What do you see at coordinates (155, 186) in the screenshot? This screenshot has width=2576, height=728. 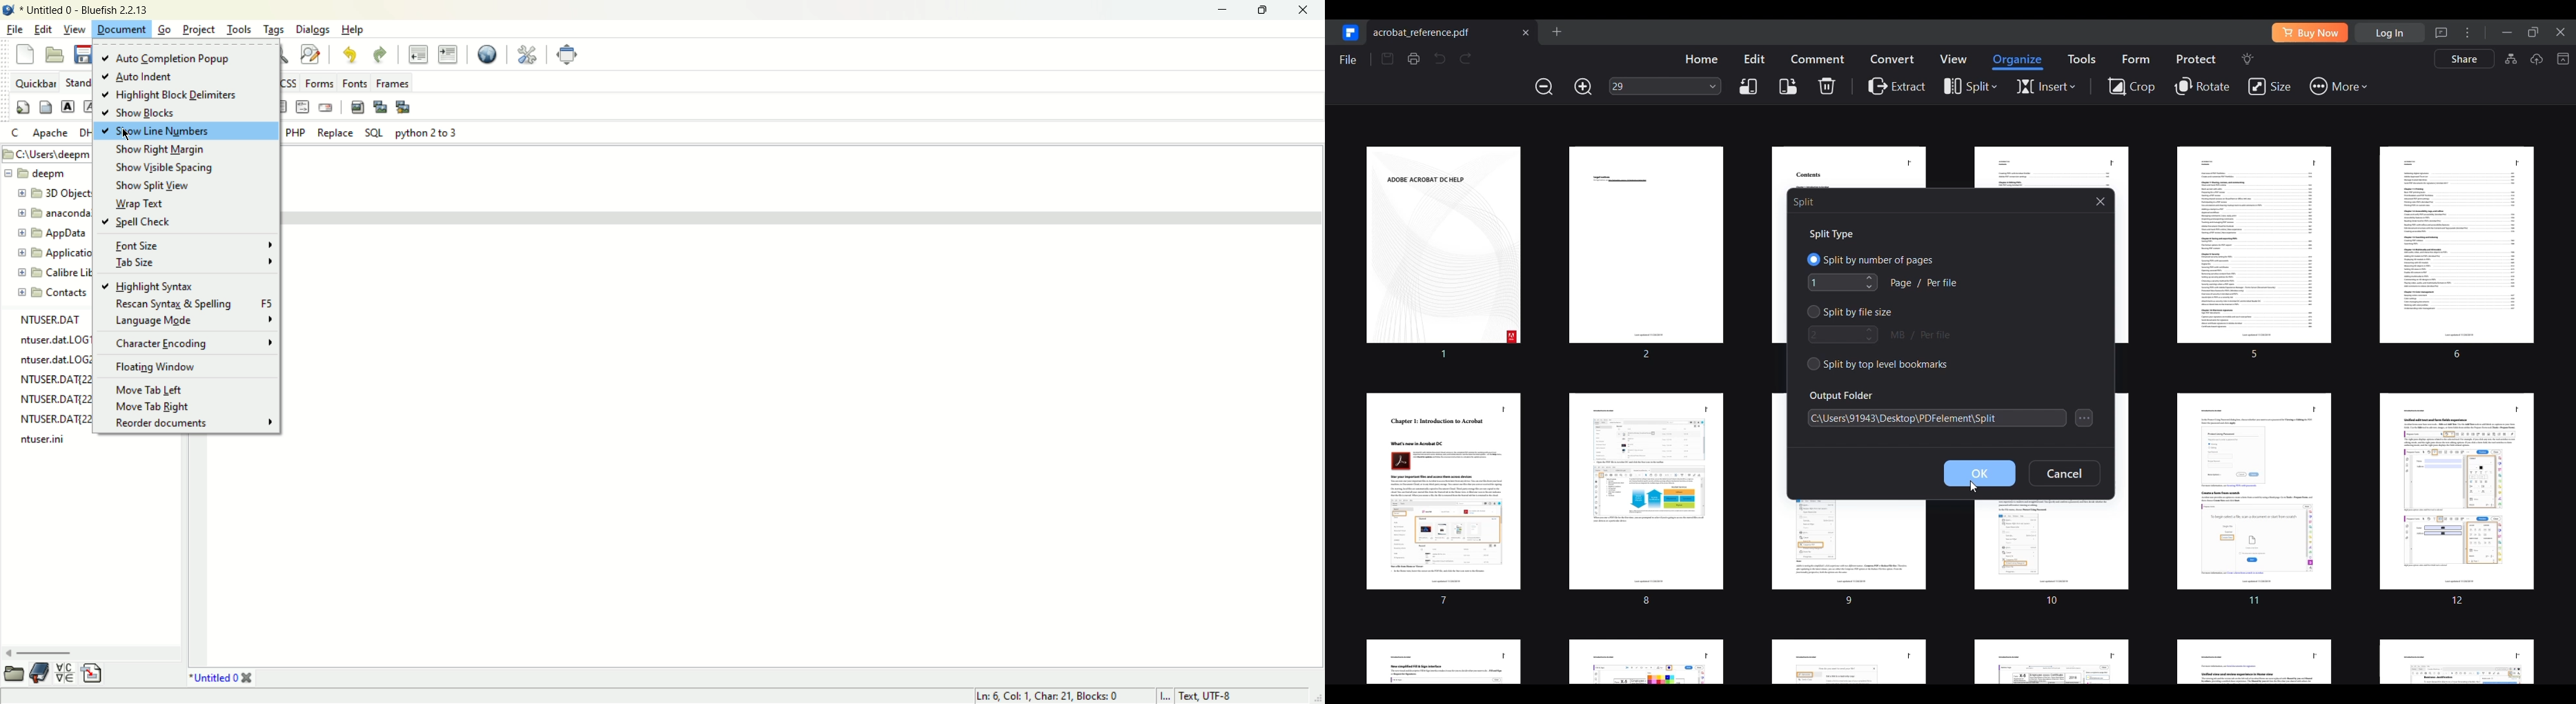 I see `show split view` at bounding box center [155, 186].